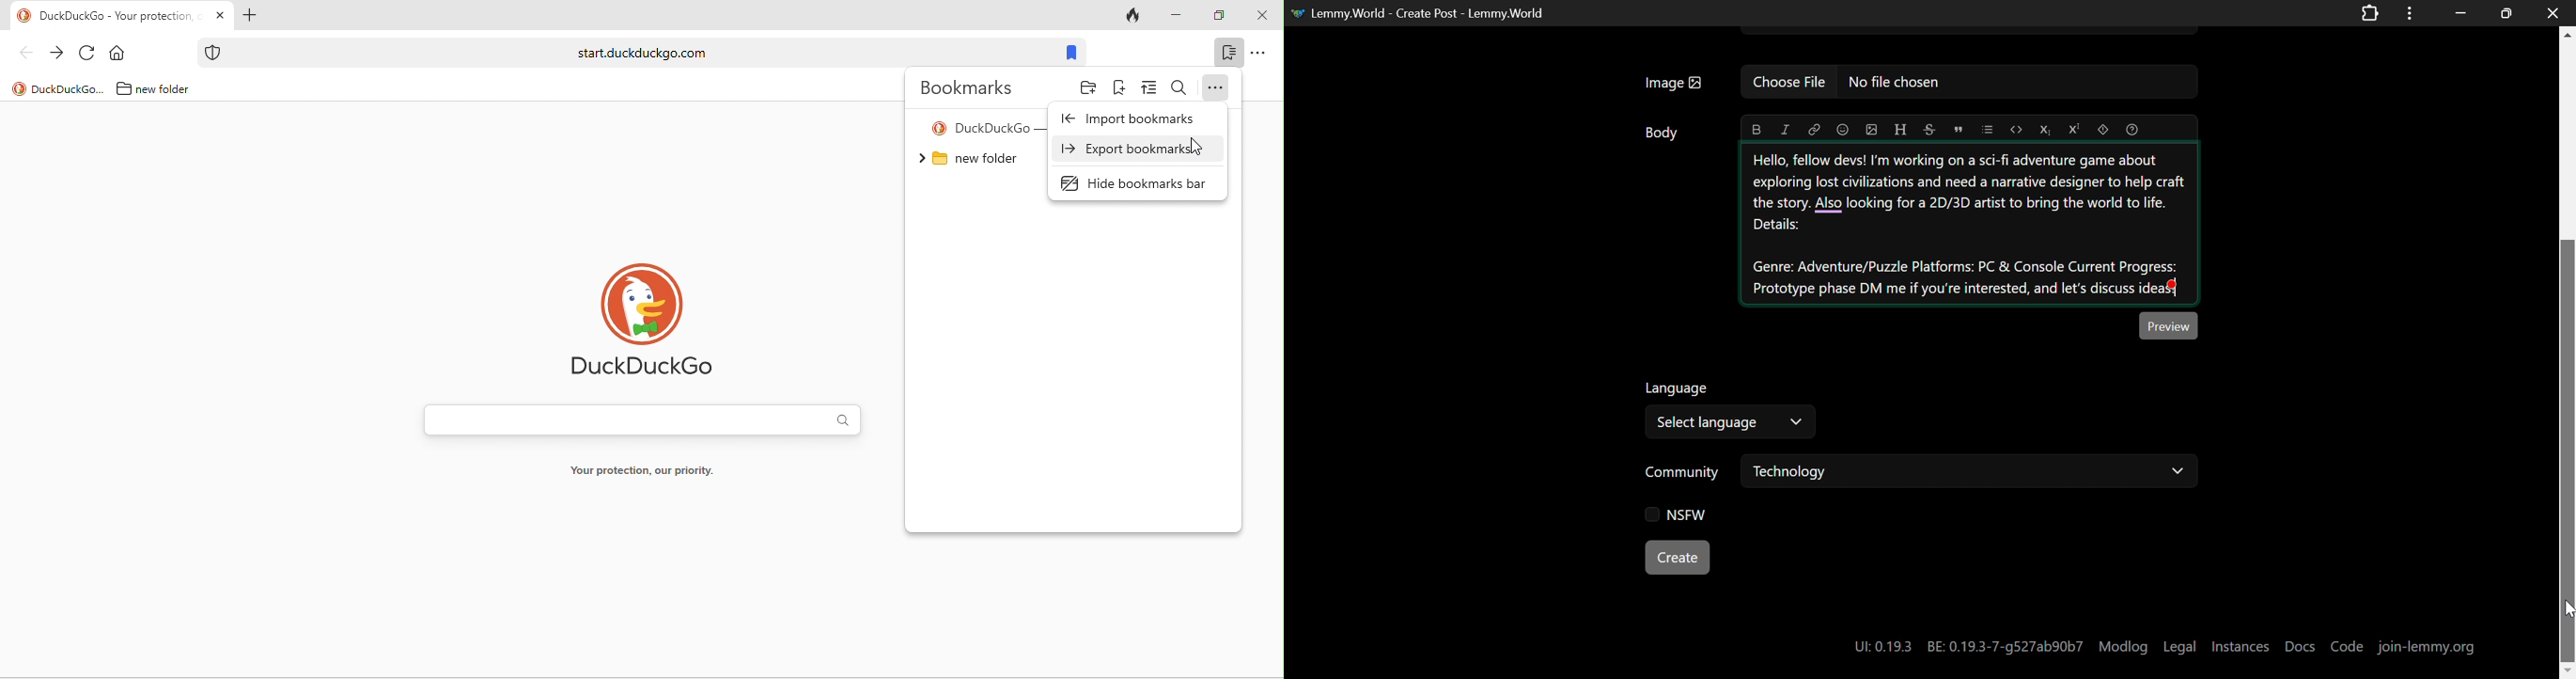 This screenshot has width=2576, height=700. I want to click on Select Language, so click(1731, 423).